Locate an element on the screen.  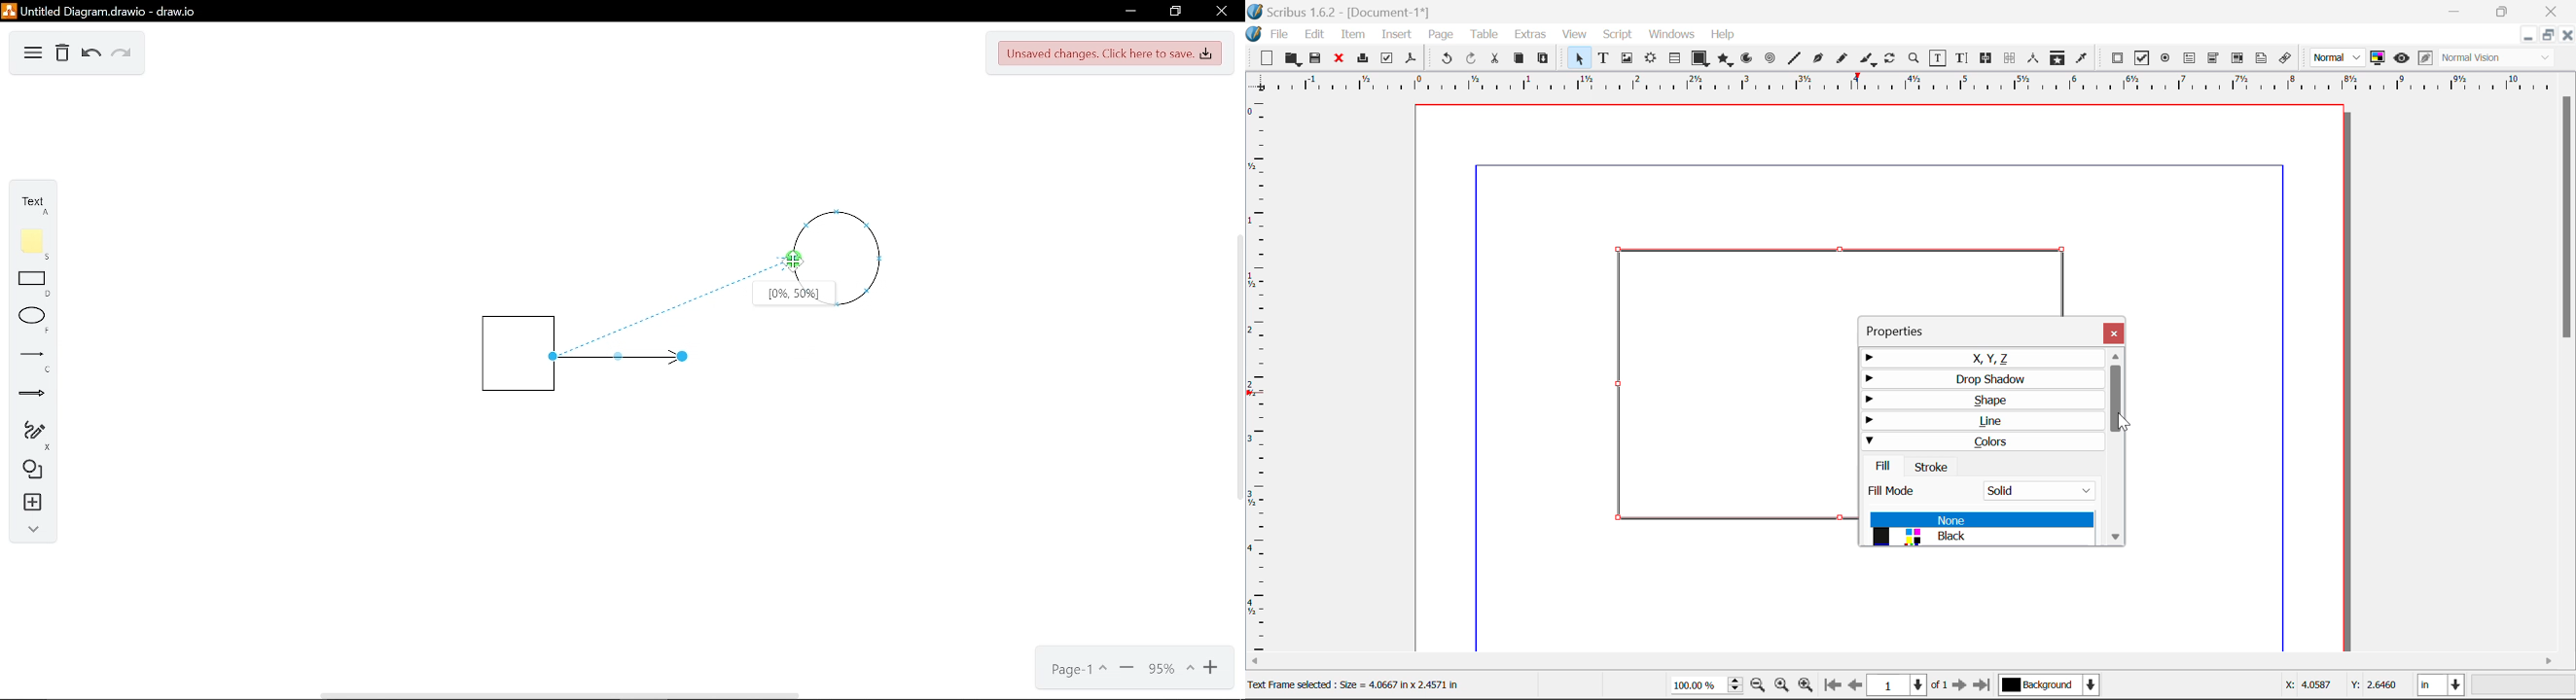
Pdf Checkbox is located at coordinates (2143, 58).